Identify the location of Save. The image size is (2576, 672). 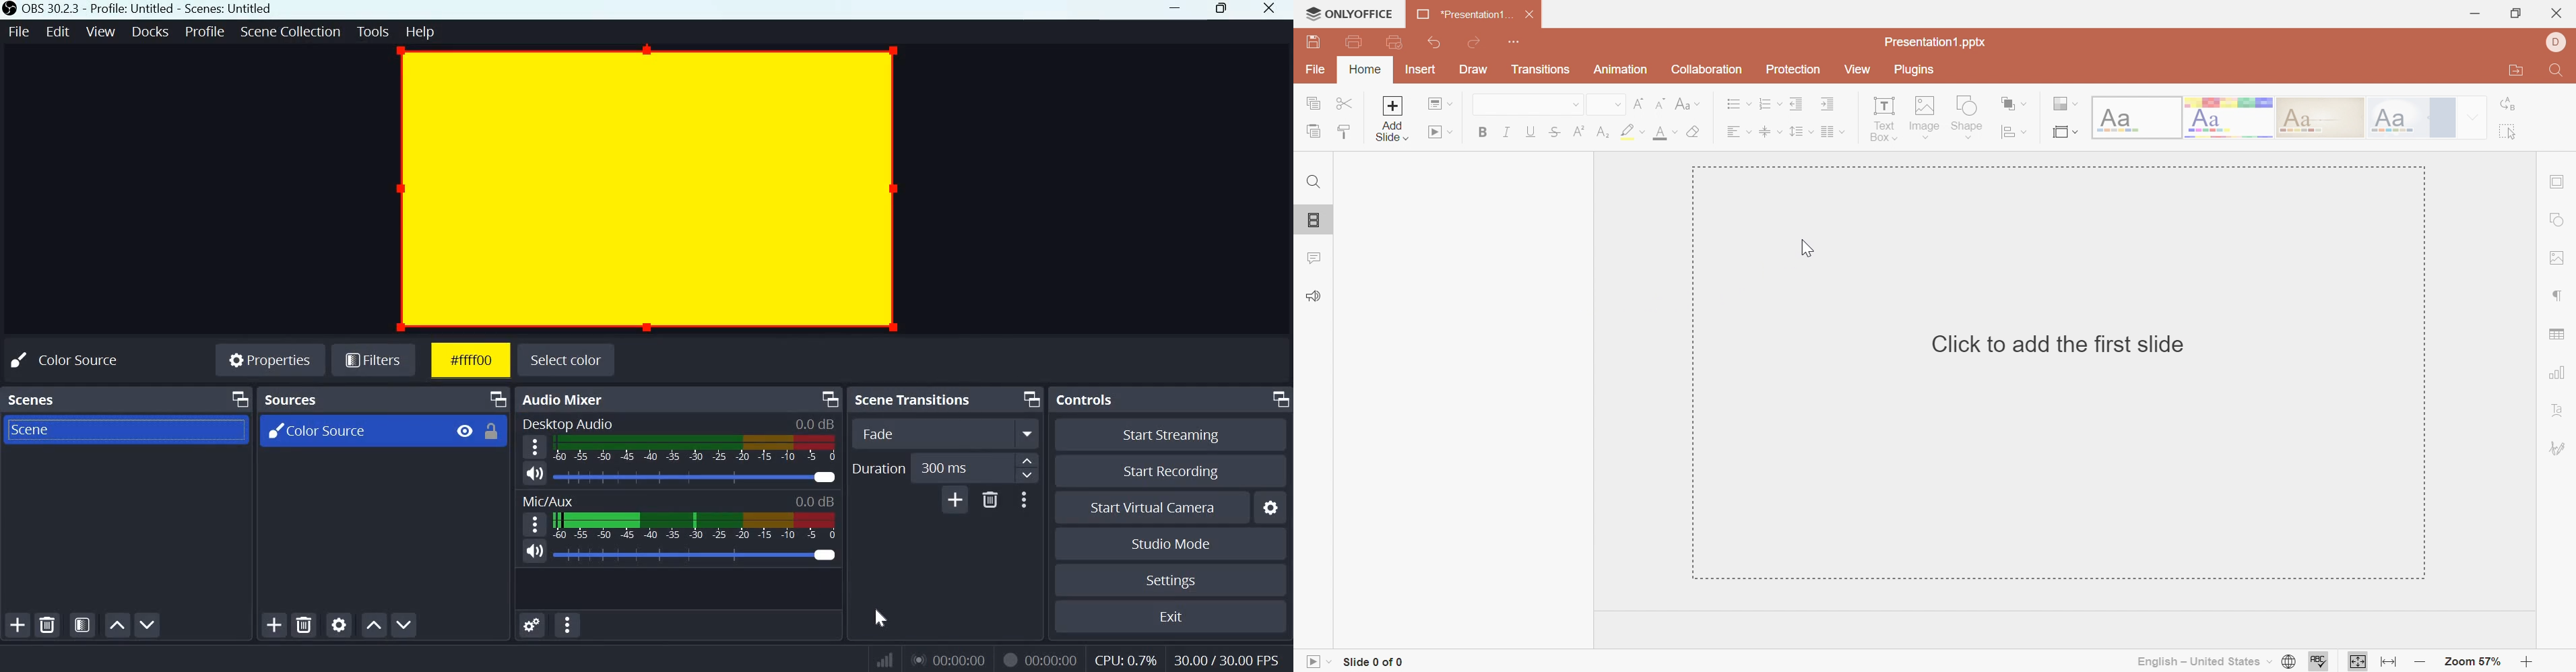
(1315, 42).